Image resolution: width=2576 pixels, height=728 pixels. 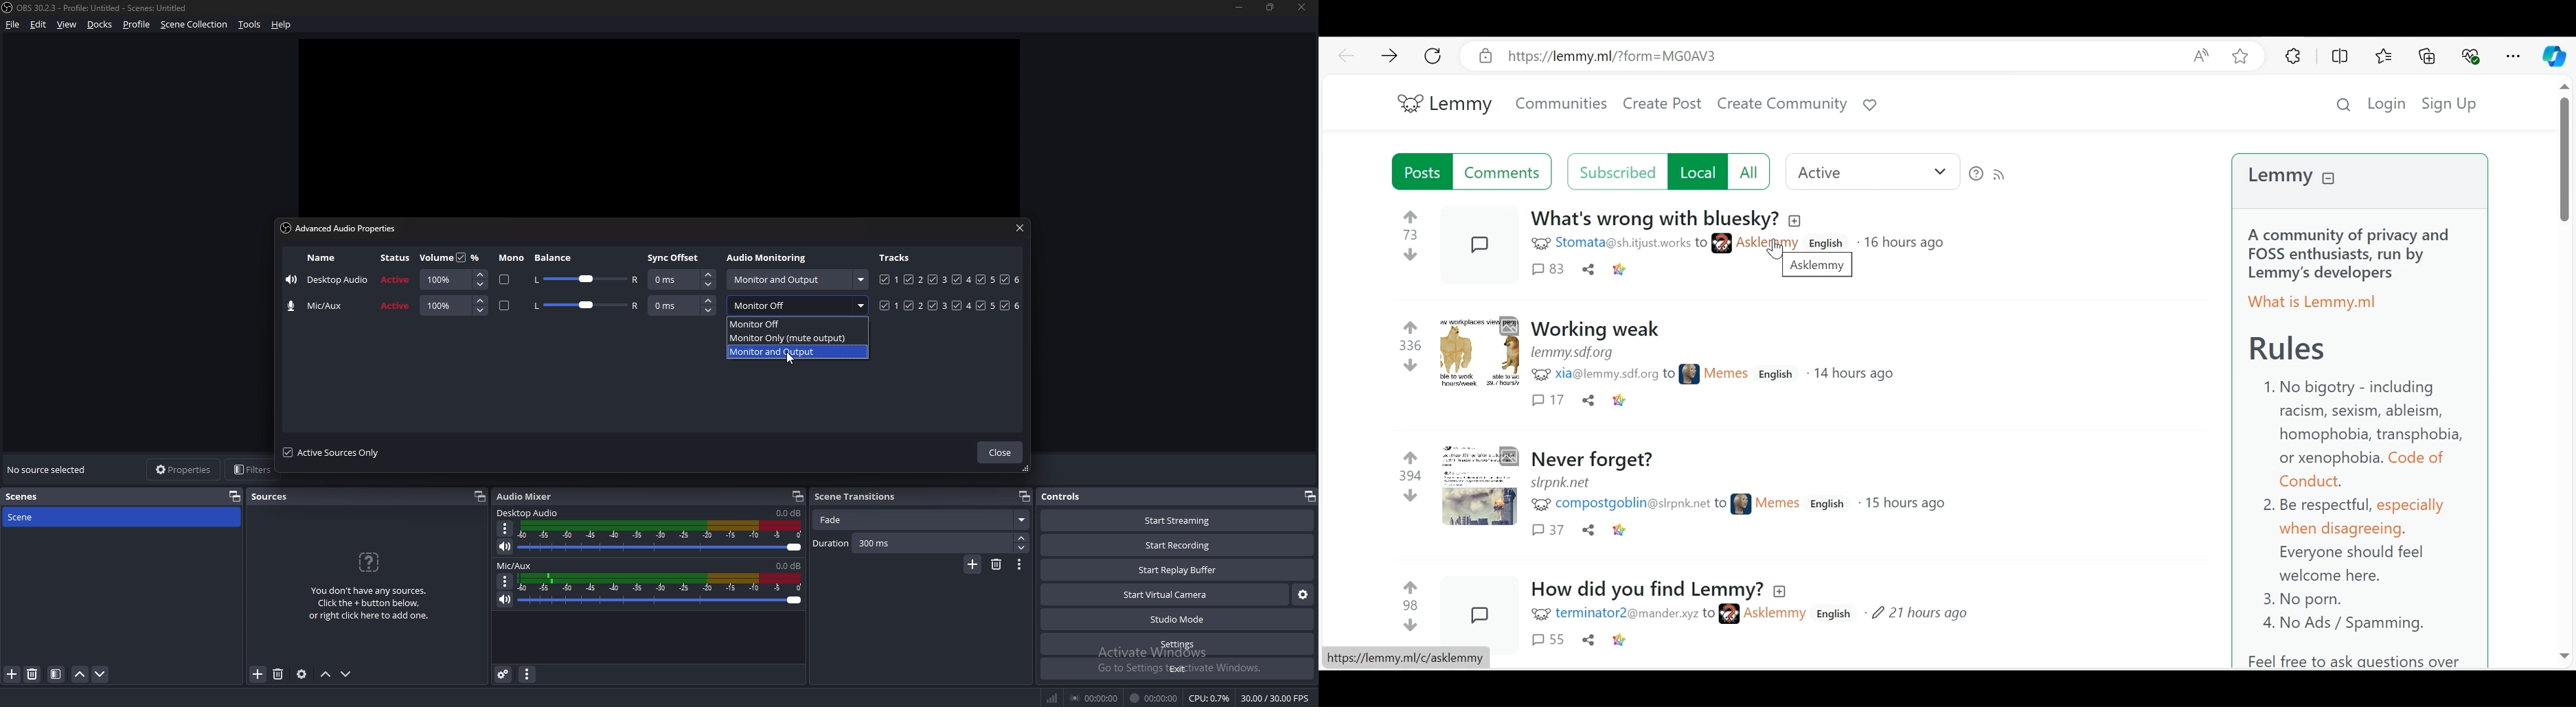 What do you see at coordinates (1310, 497) in the screenshot?
I see `pop out` at bounding box center [1310, 497].